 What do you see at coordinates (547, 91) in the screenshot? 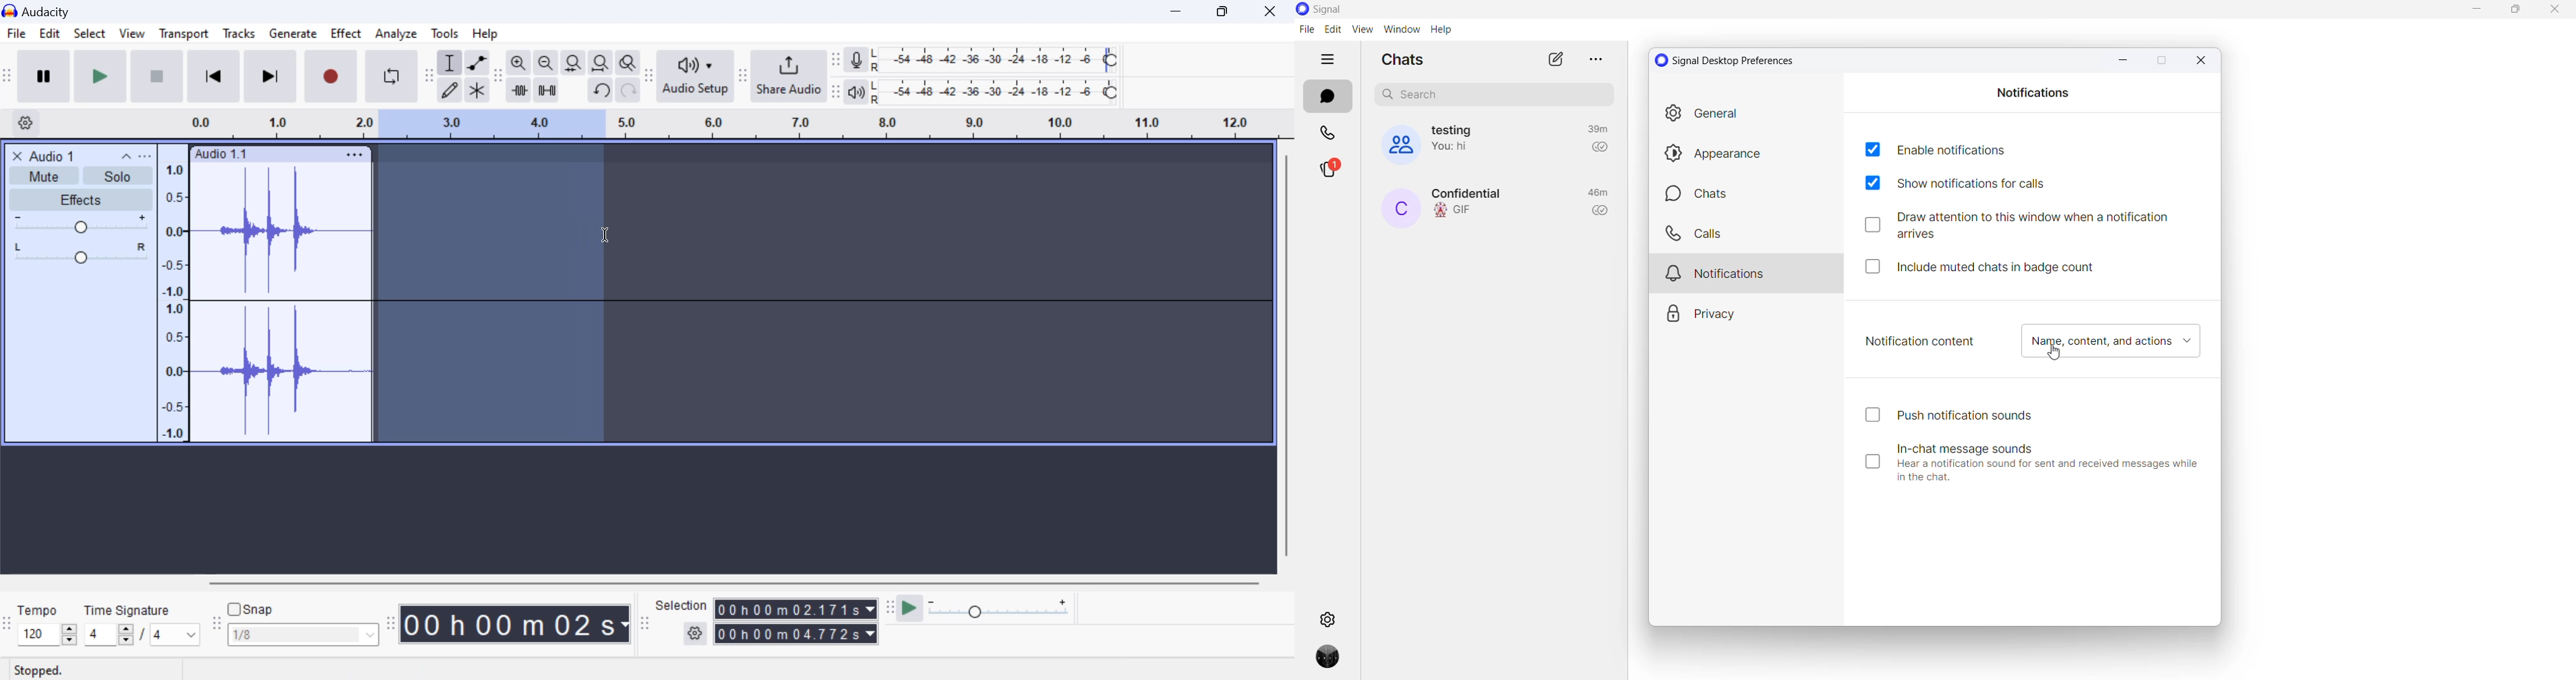
I see `silence audio selection` at bounding box center [547, 91].